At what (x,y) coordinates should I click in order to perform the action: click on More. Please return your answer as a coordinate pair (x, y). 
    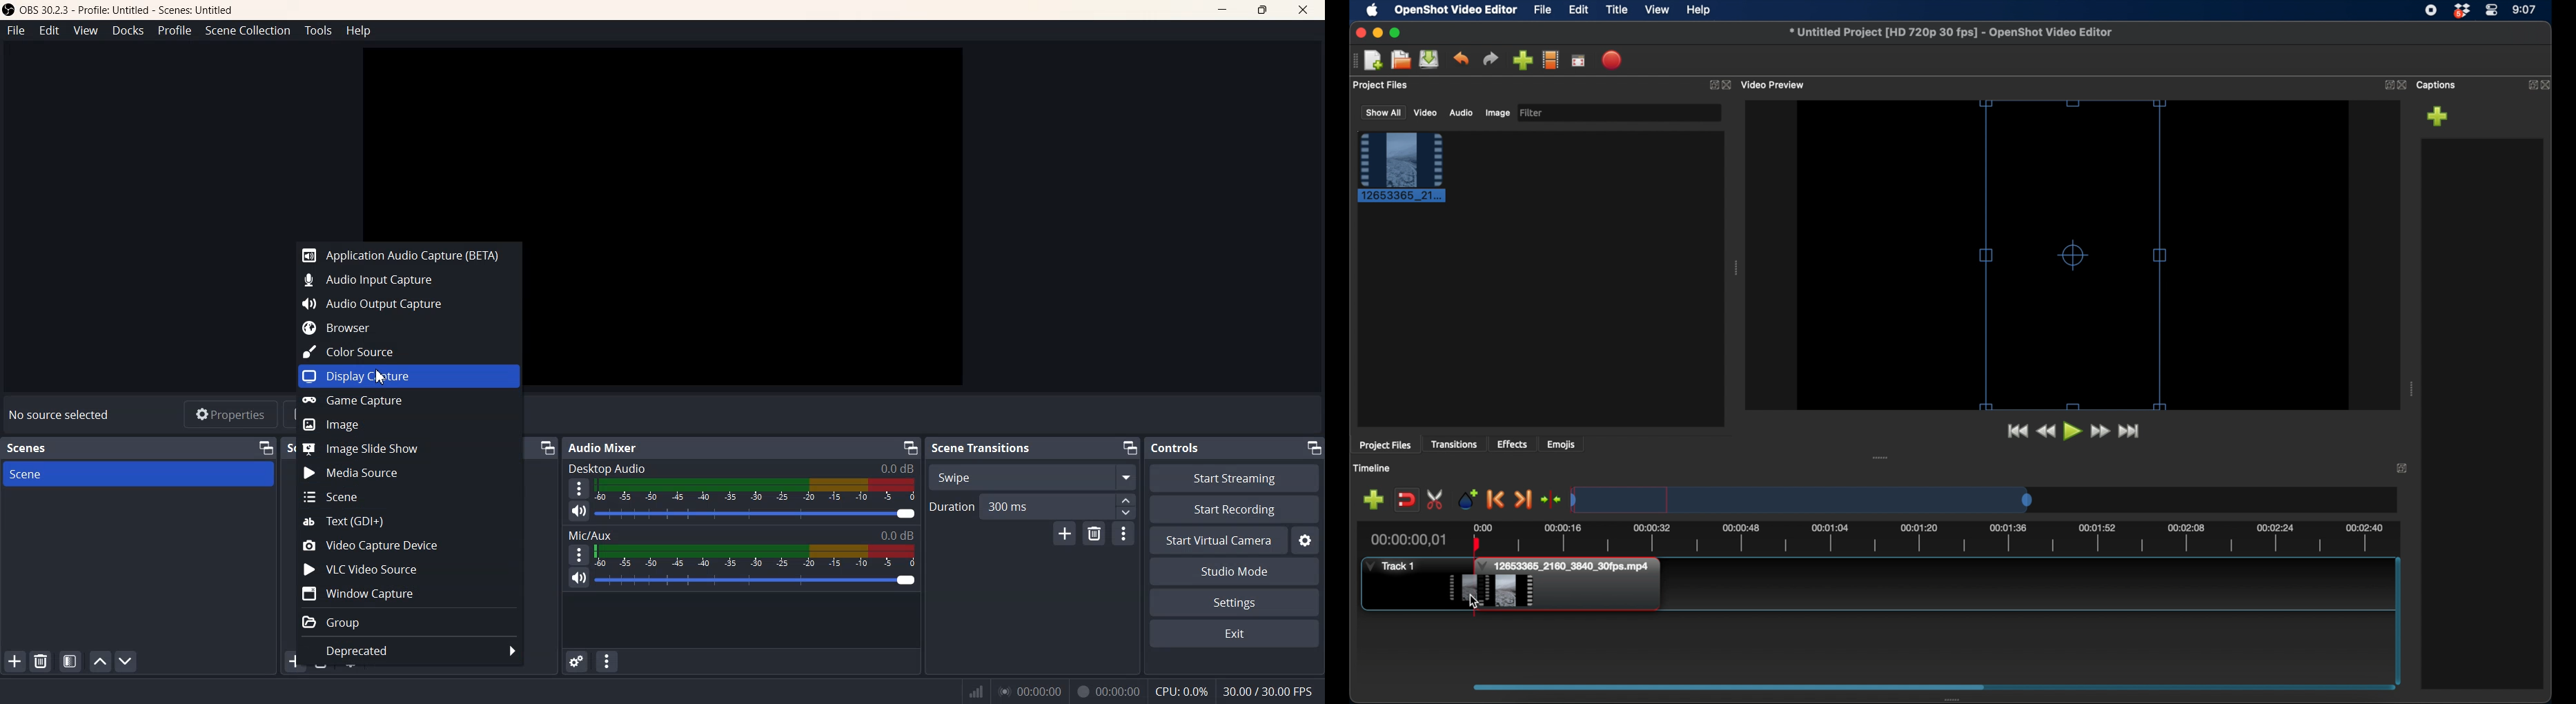
    Looking at the image, I should click on (579, 487).